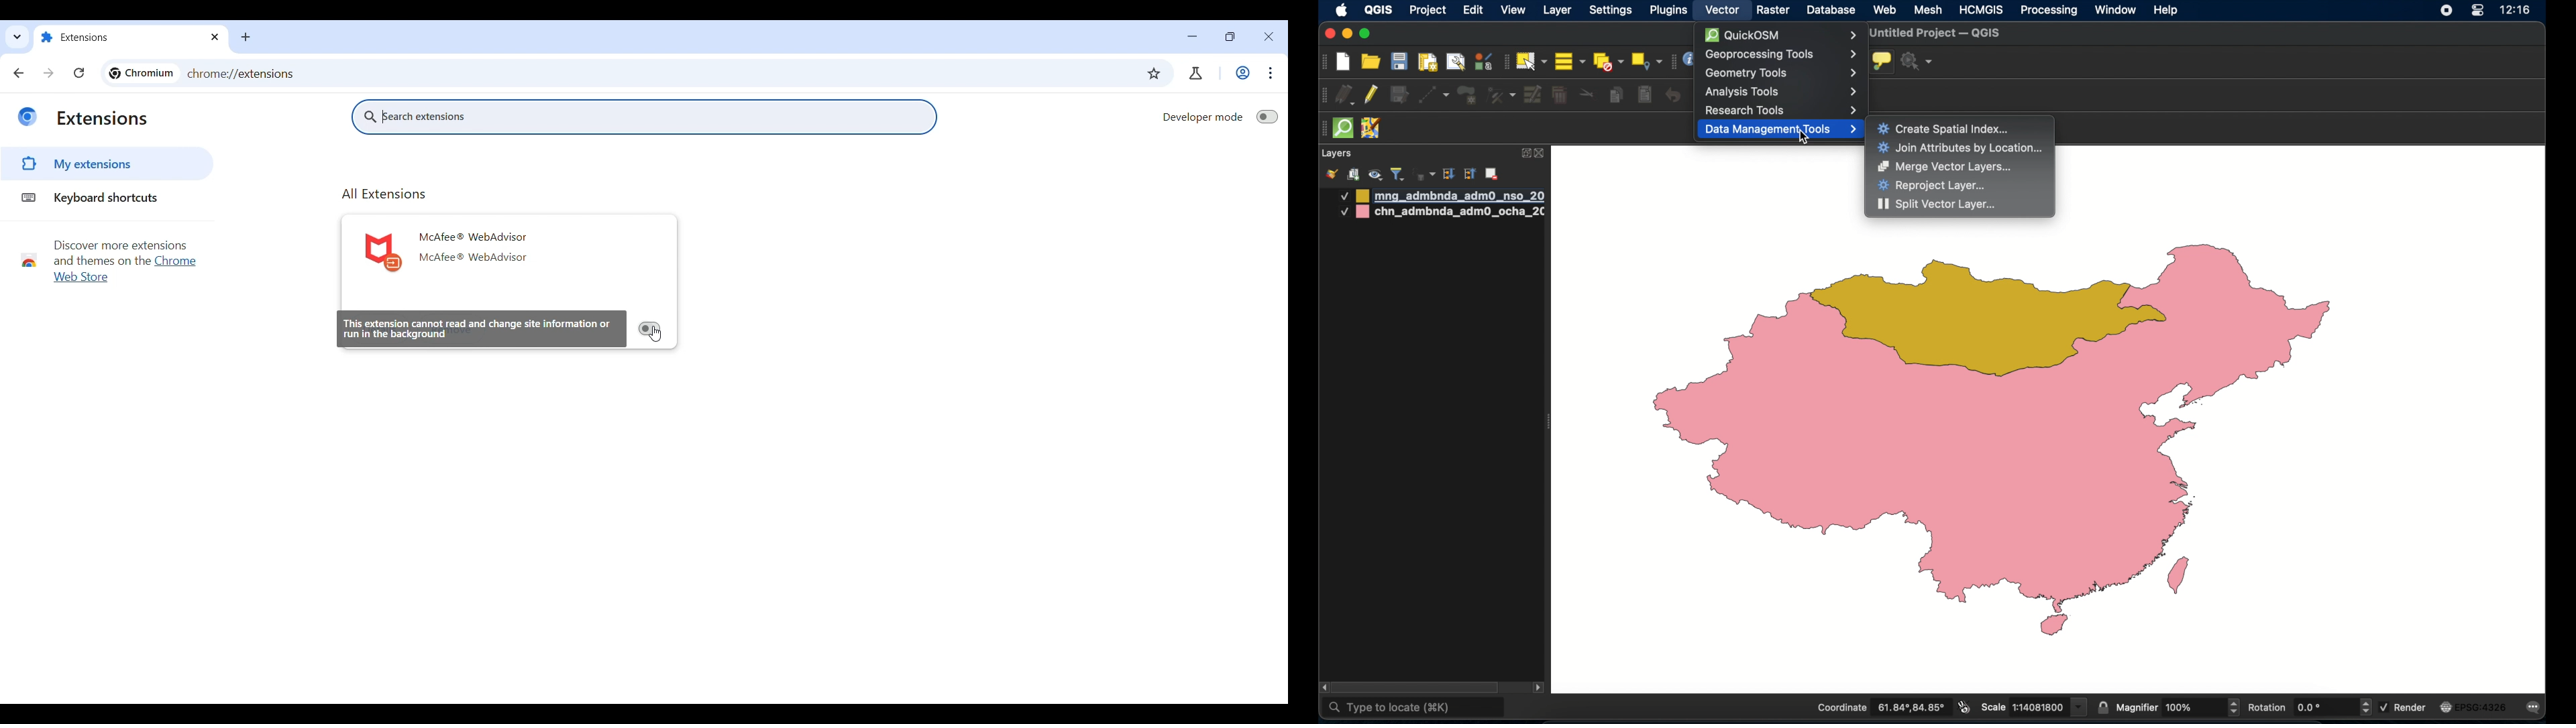 The image size is (2576, 728). I want to click on Extensions, so click(102, 119).